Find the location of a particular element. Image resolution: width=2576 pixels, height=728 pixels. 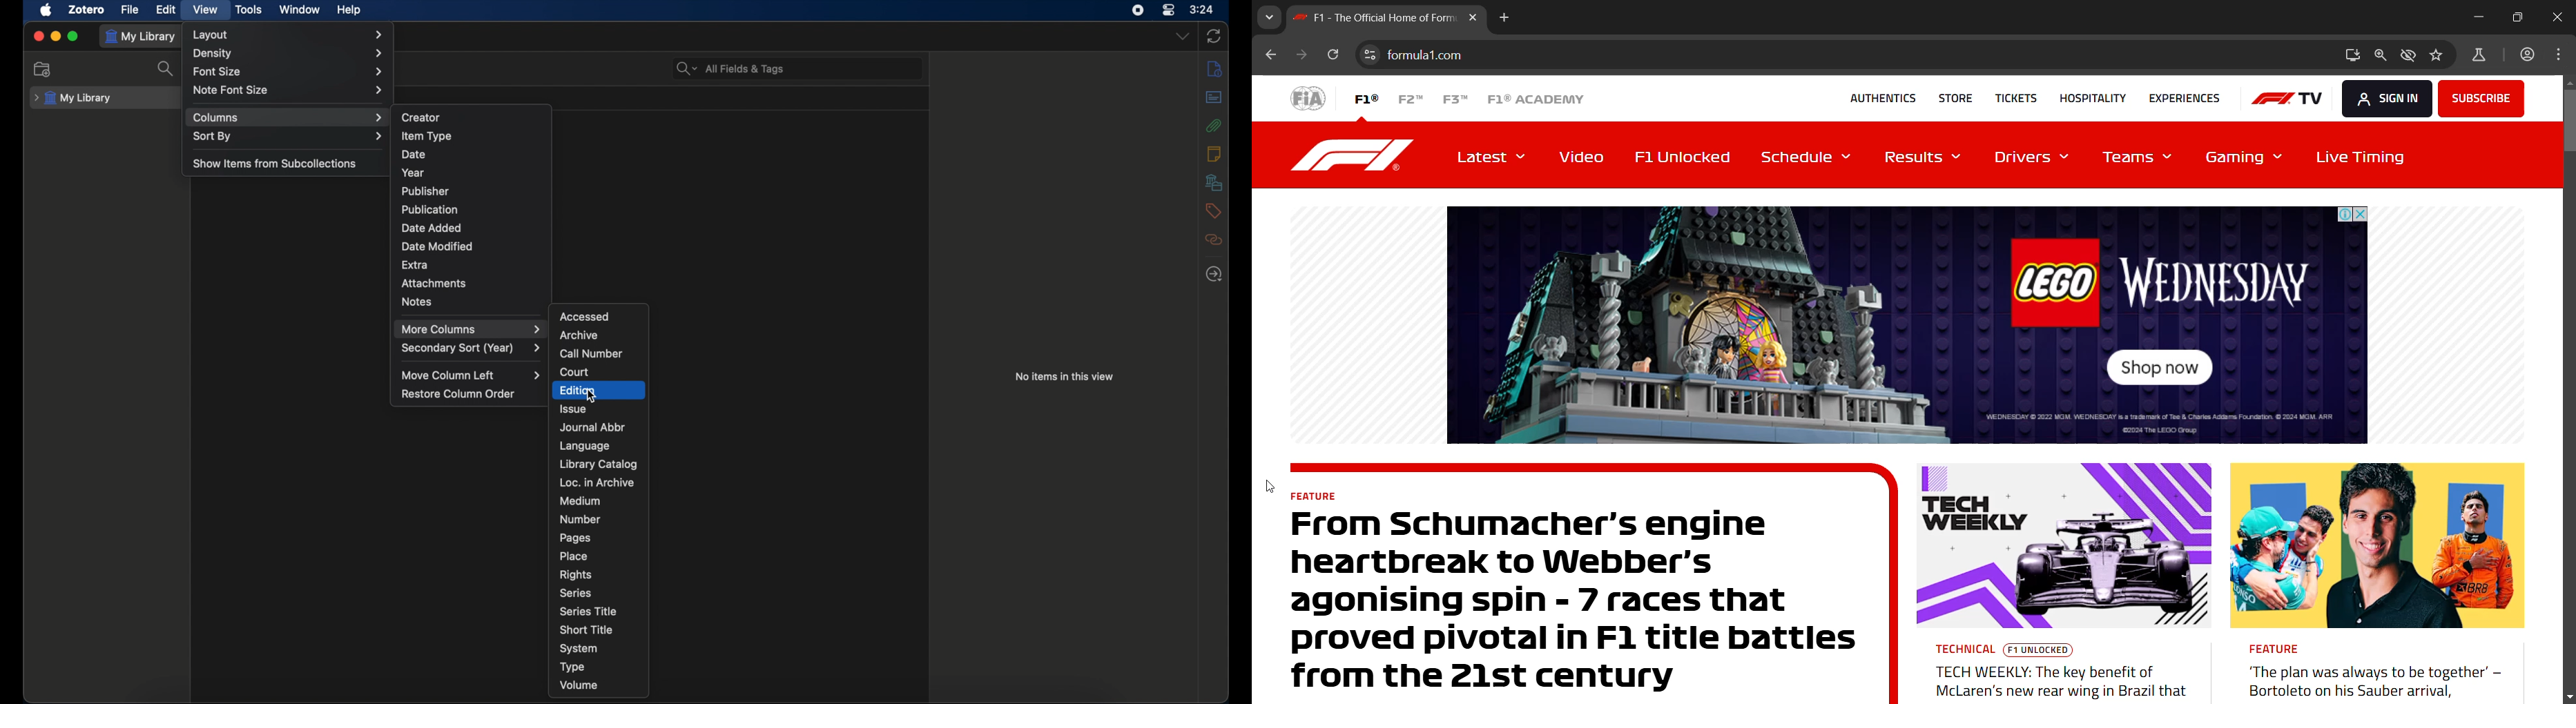

F1 logo is located at coordinates (1356, 155).